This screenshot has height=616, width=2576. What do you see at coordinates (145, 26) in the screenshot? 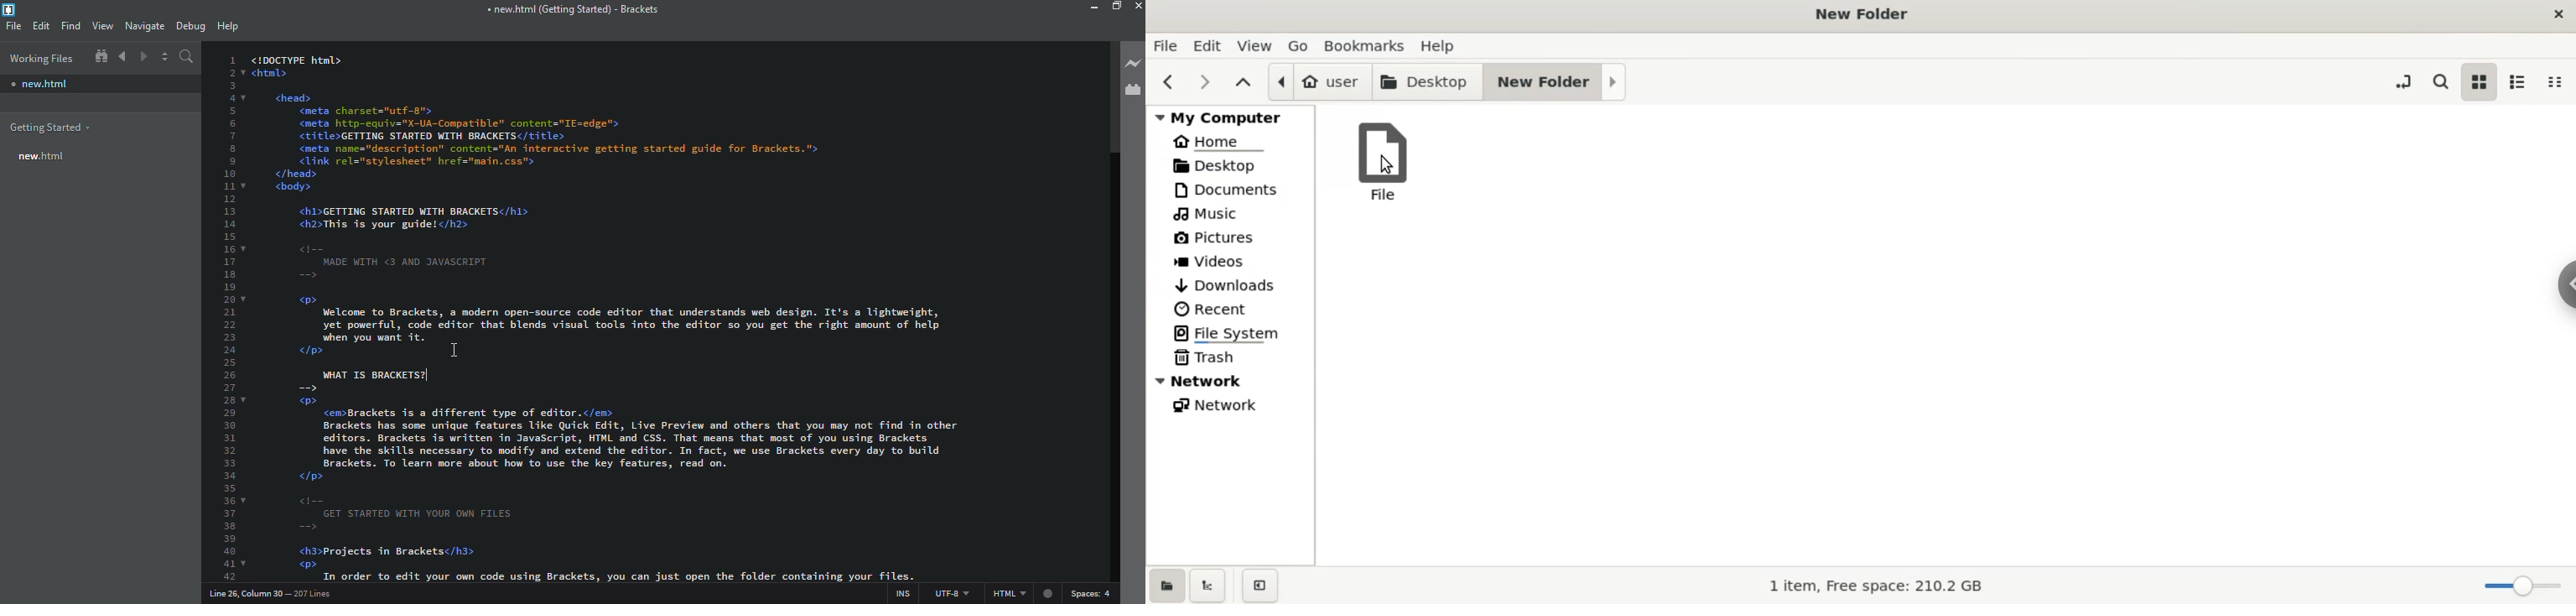
I see `navigate` at bounding box center [145, 26].